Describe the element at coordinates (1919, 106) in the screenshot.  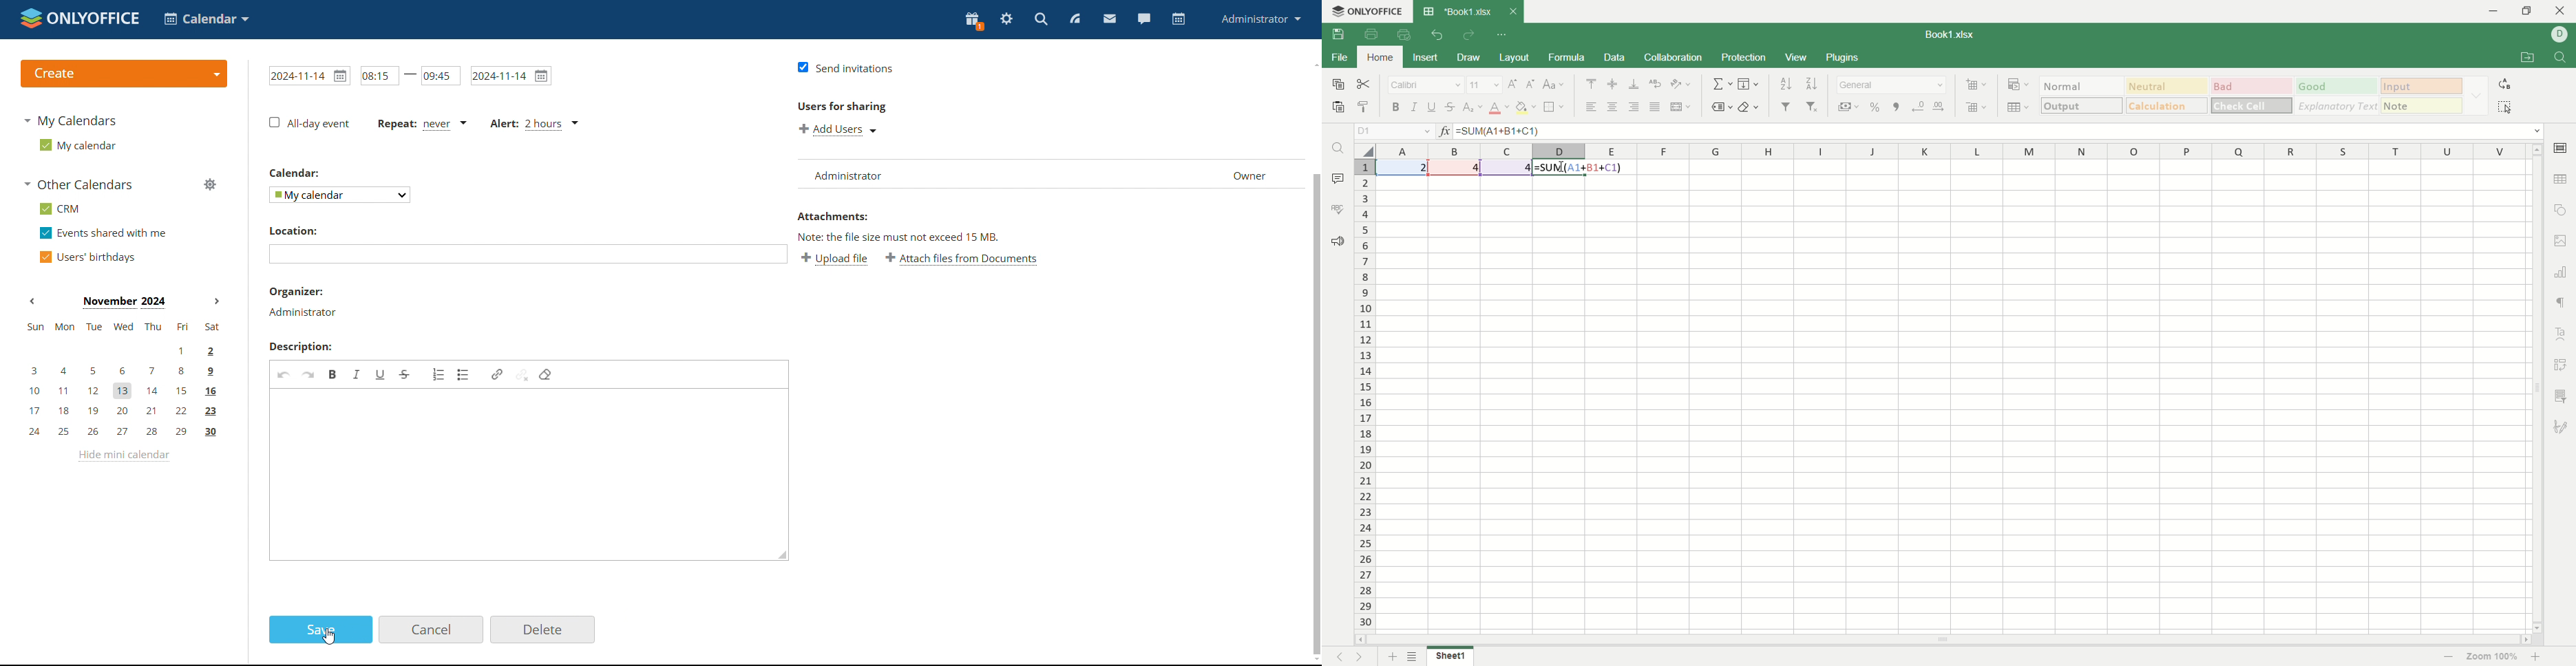
I see `decrease decimal` at that location.